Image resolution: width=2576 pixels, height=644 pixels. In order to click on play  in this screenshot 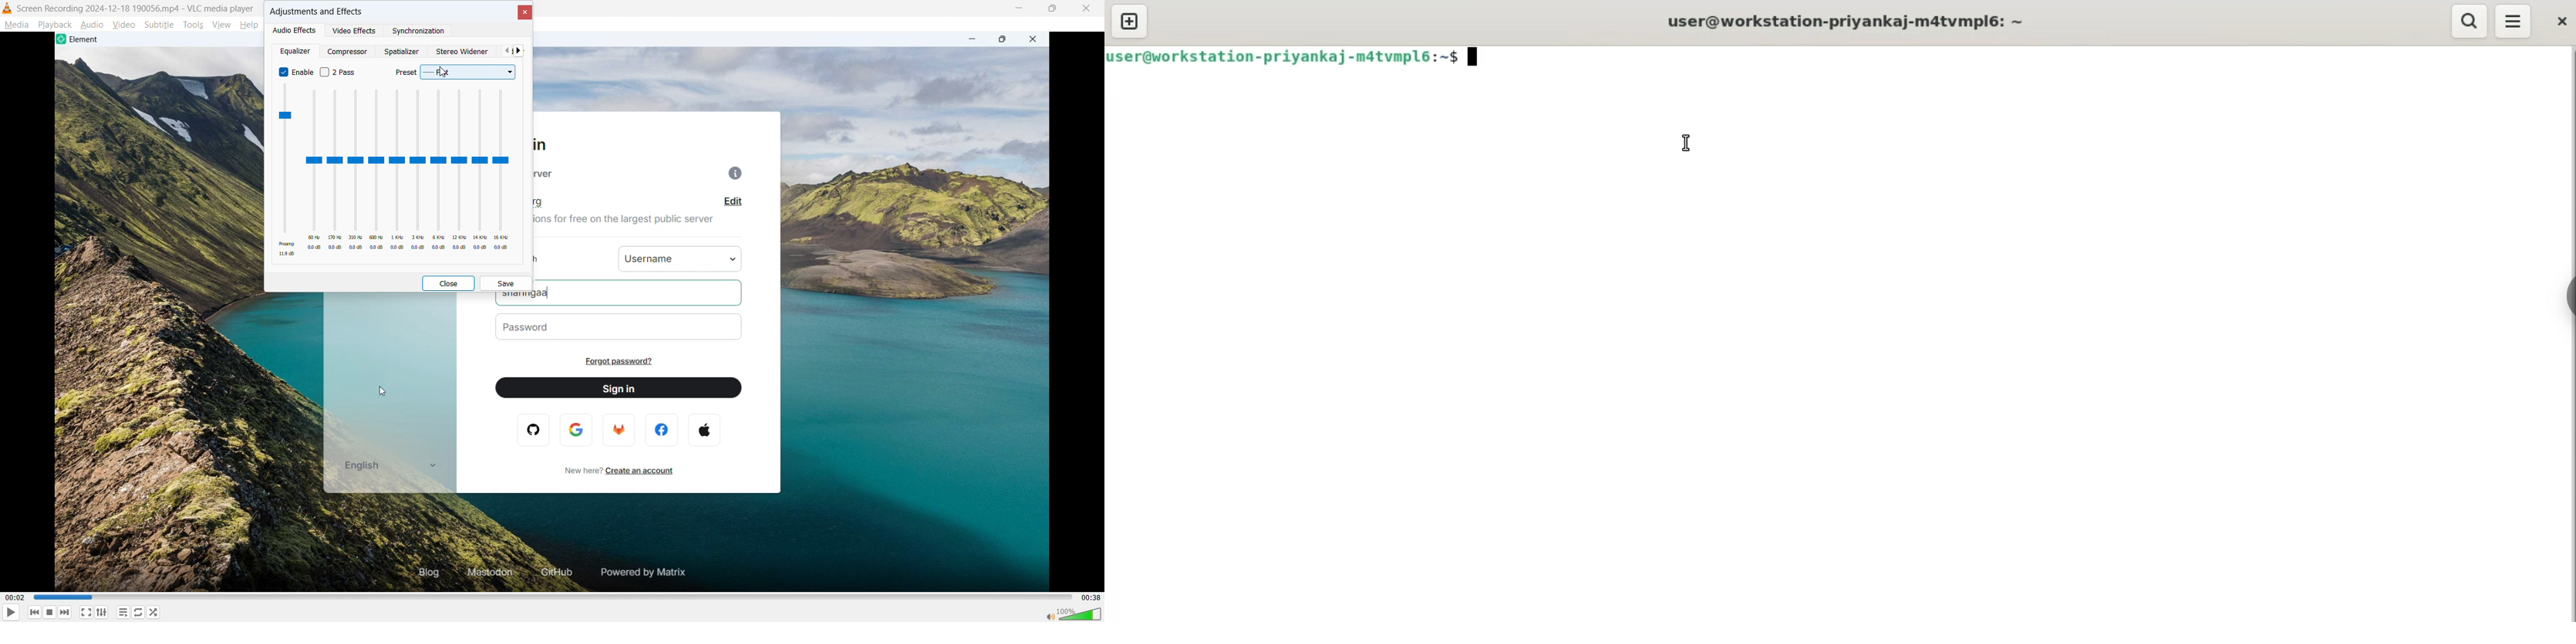, I will do `click(12, 612)`.